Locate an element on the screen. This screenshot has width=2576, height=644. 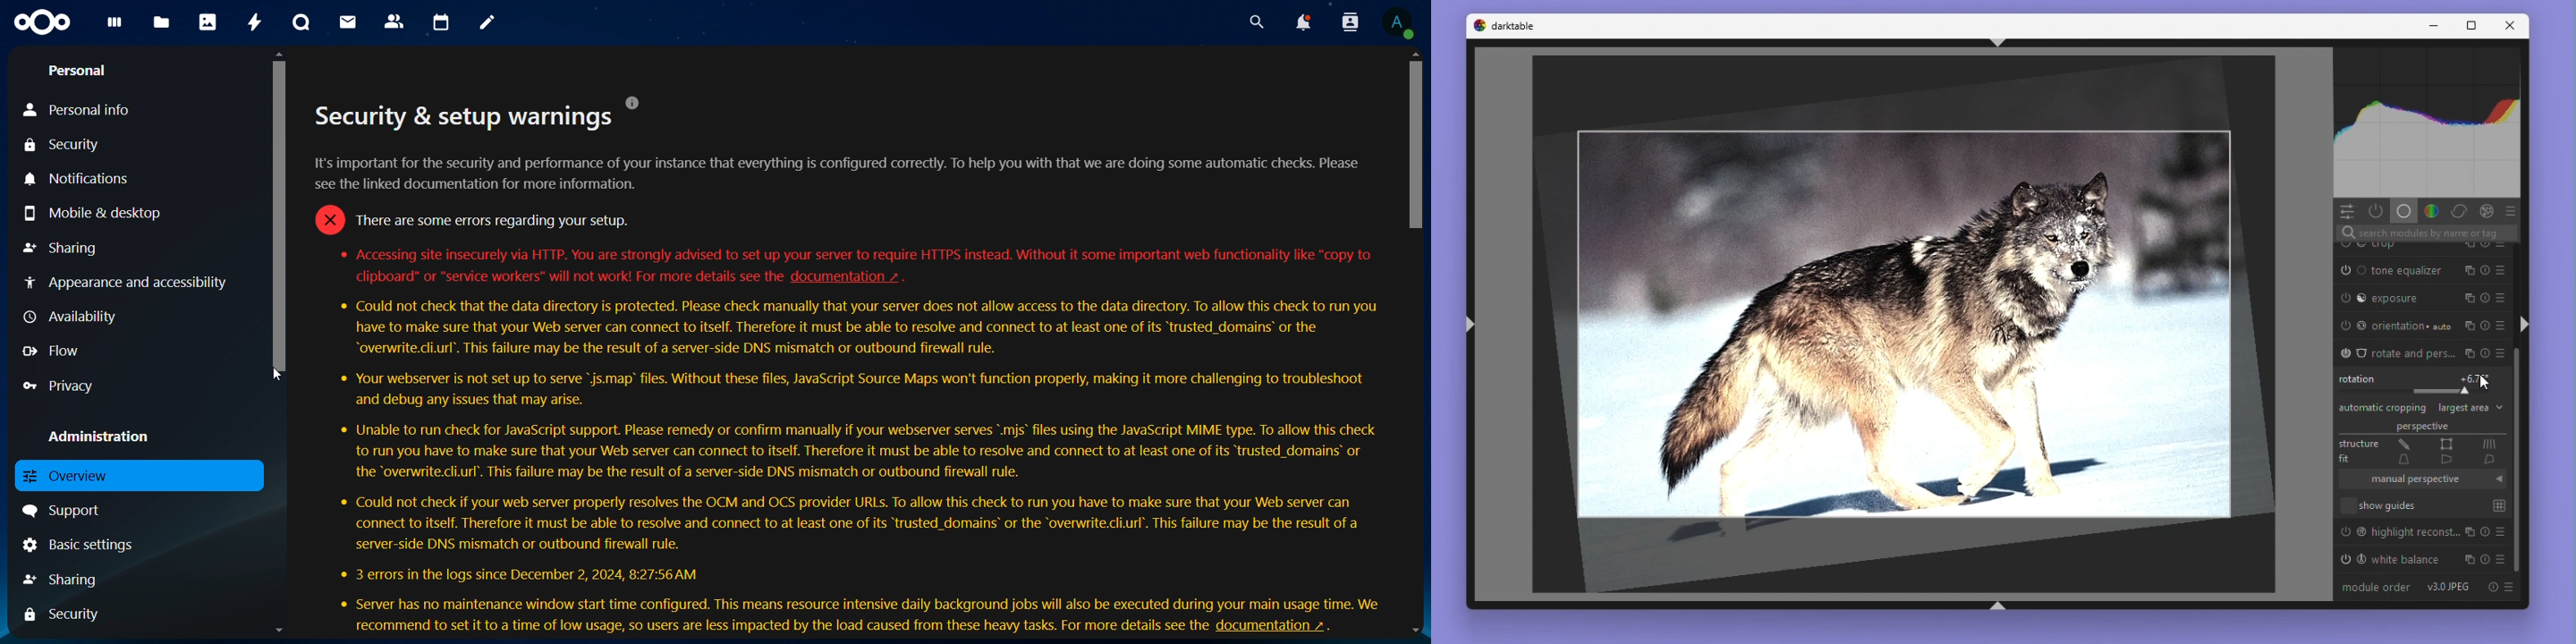
scrollbar is located at coordinates (1417, 141).